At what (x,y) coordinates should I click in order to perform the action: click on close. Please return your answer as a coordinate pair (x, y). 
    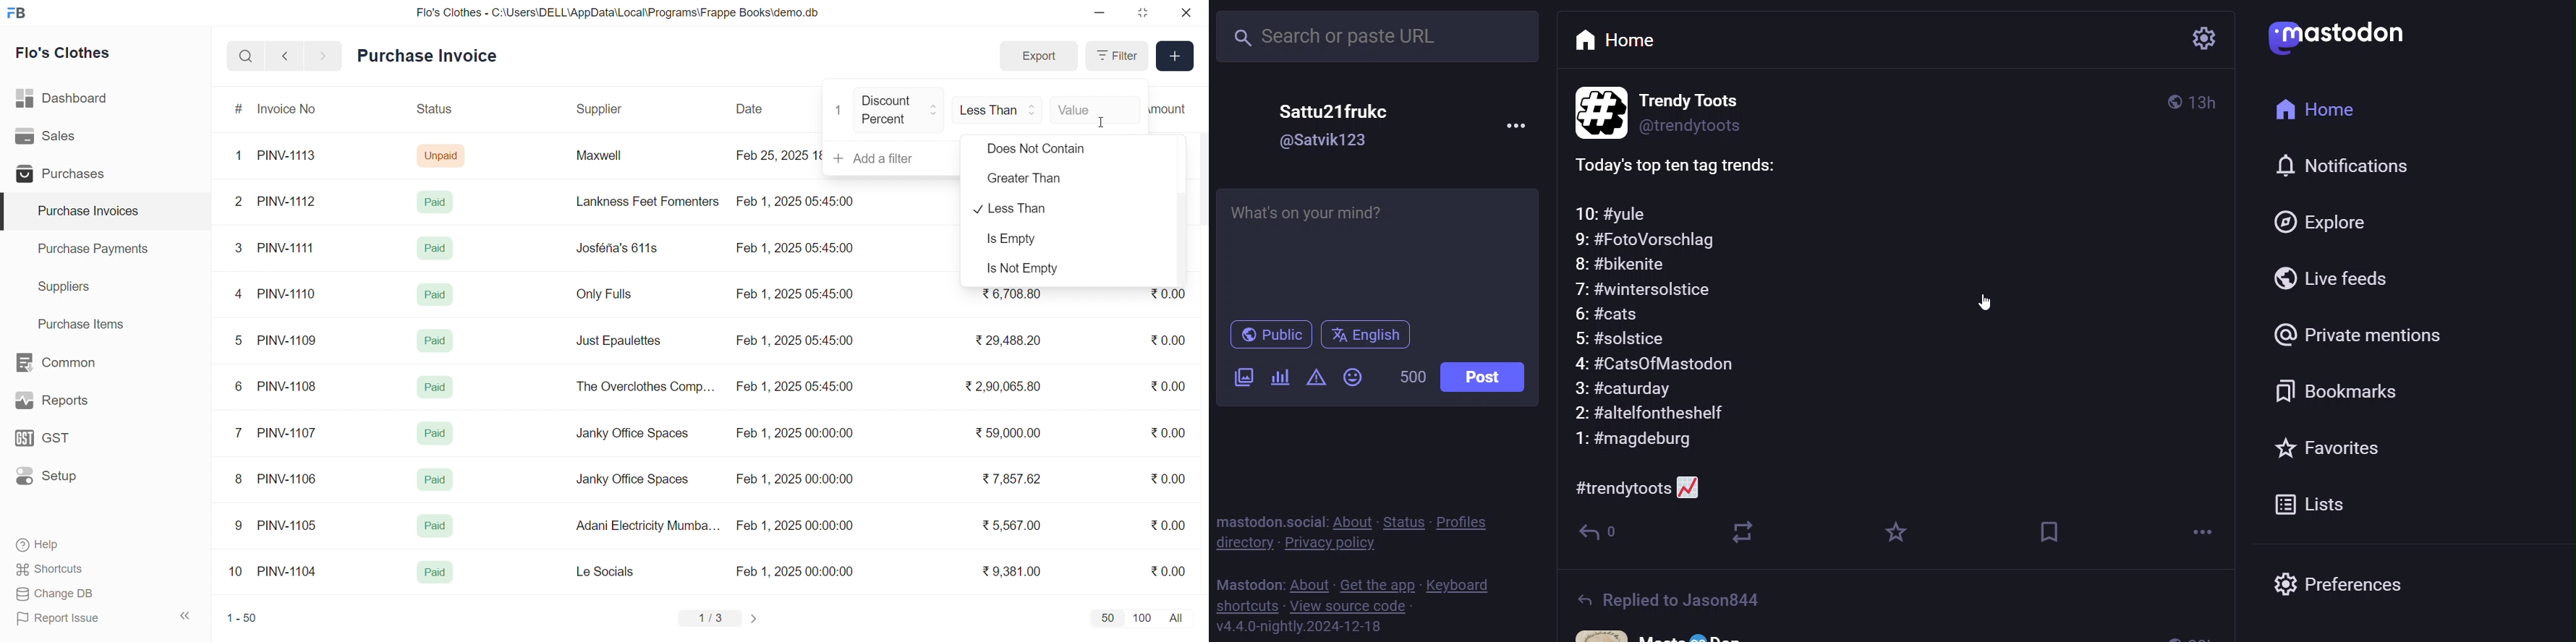
    Looking at the image, I should click on (1185, 13).